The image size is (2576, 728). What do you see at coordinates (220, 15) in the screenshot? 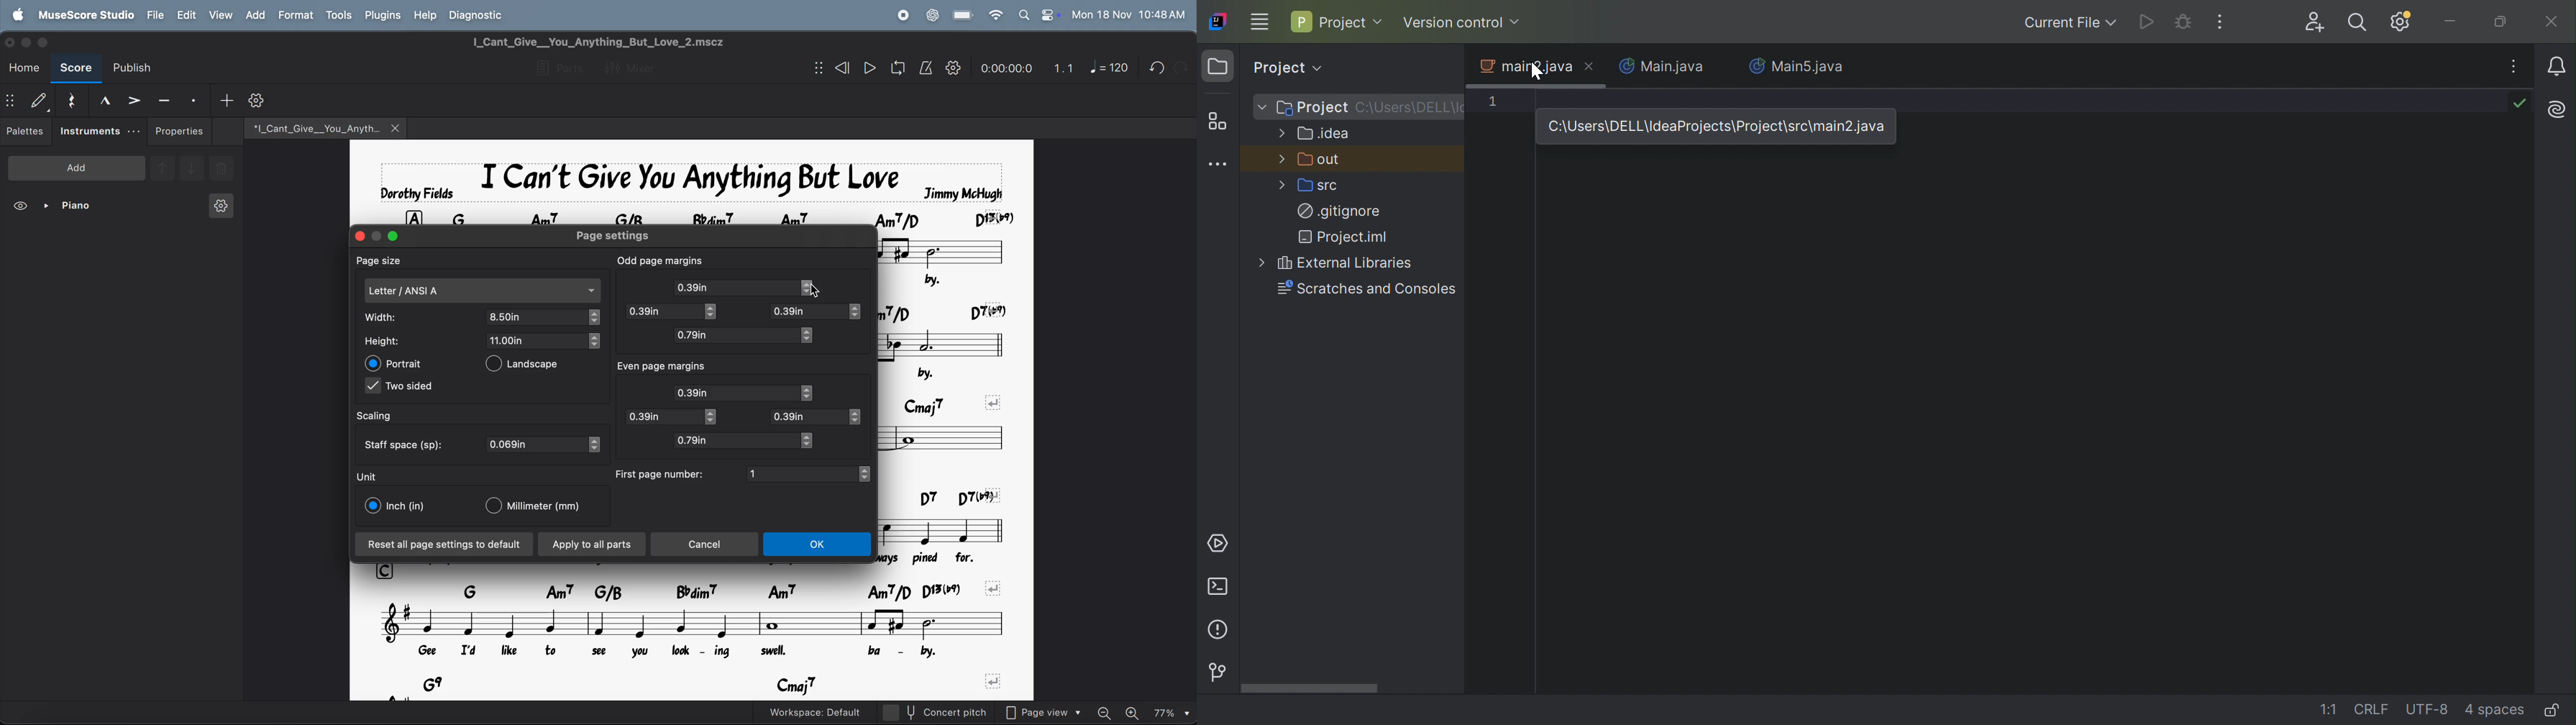
I see `view` at bounding box center [220, 15].